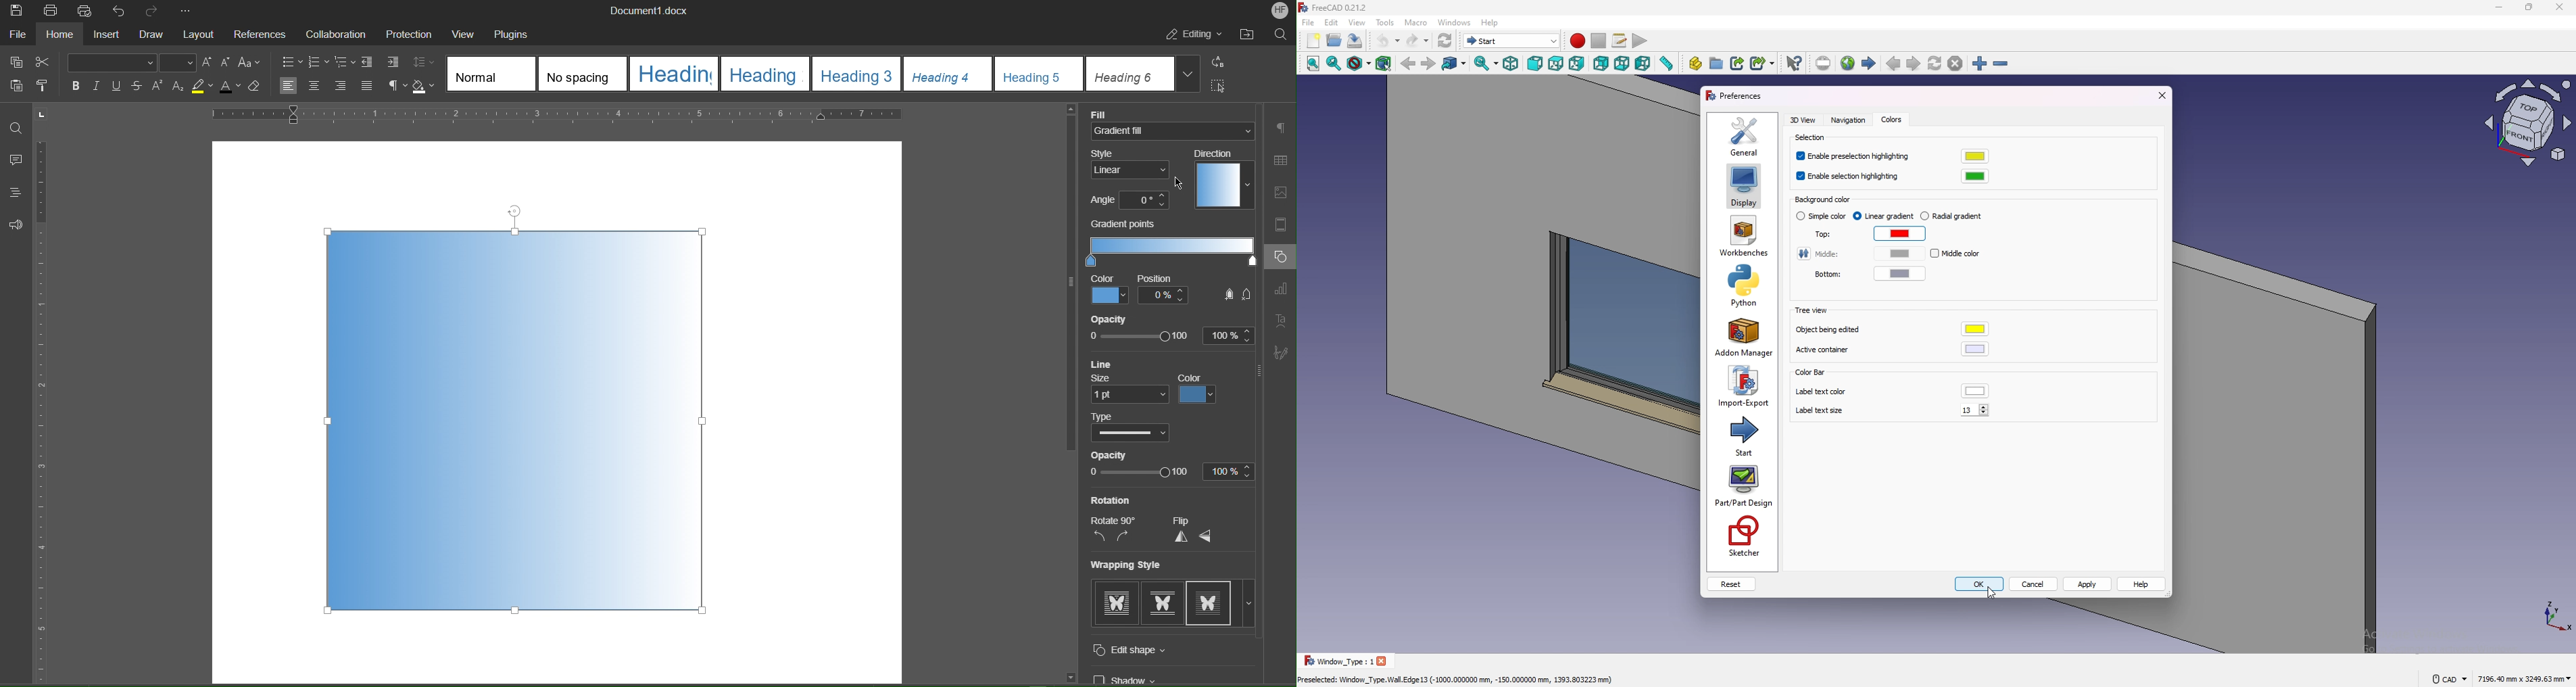 This screenshot has width=2576, height=700. Describe the element at coordinates (1217, 153) in the screenshot. I see `Direction` at that location.